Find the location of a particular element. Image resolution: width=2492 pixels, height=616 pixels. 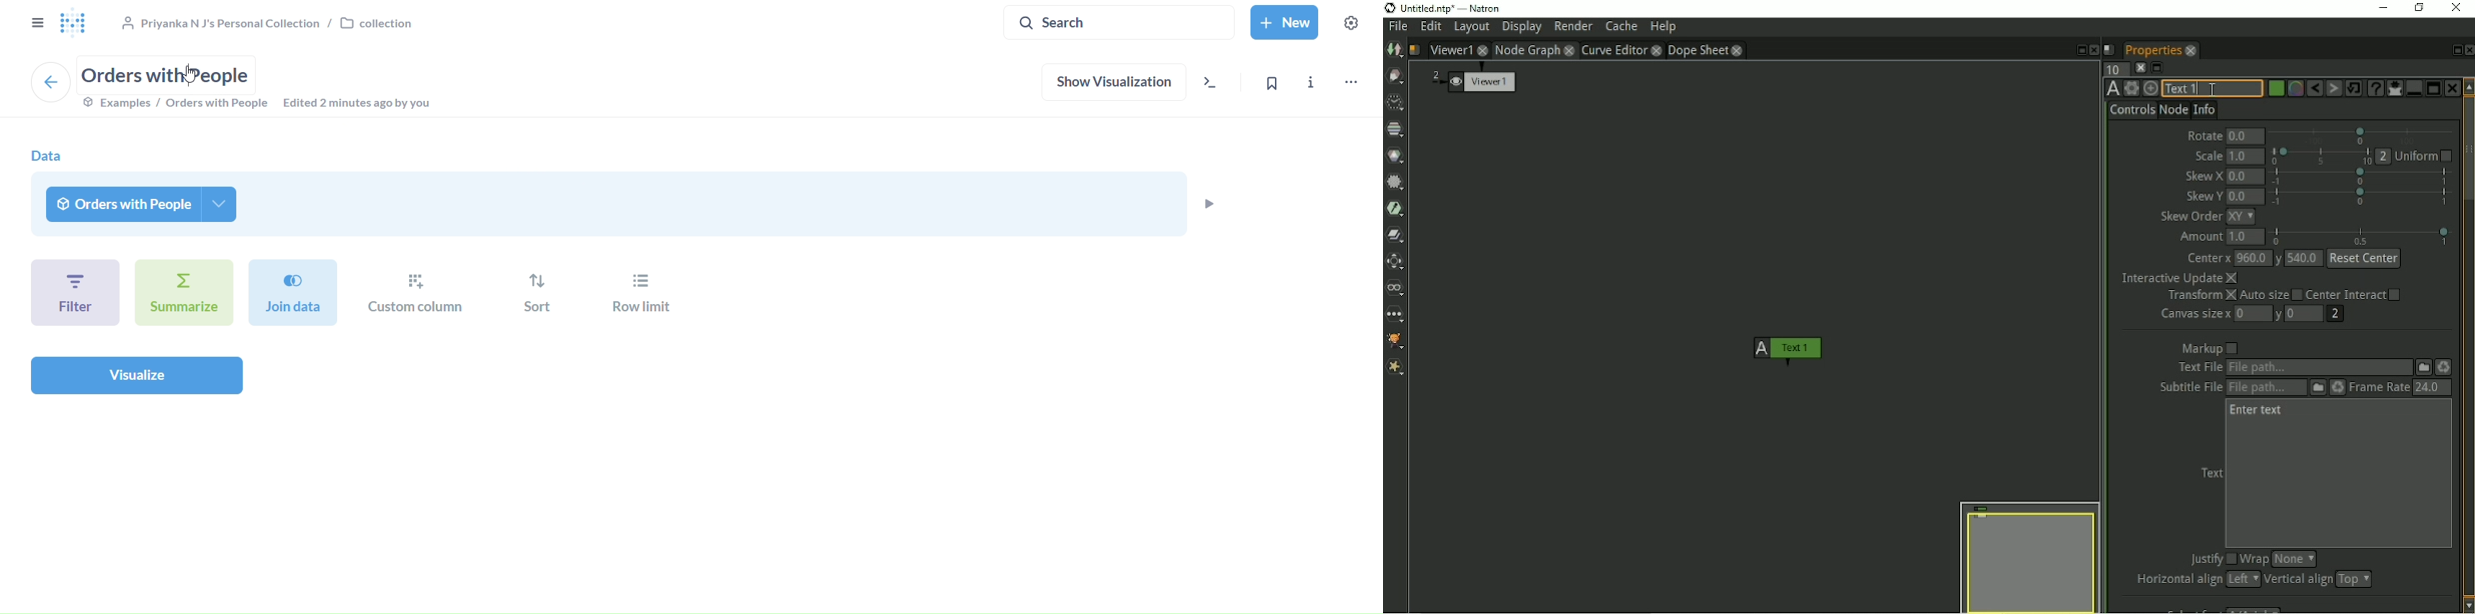

File is located at coordinates (1398, 27).